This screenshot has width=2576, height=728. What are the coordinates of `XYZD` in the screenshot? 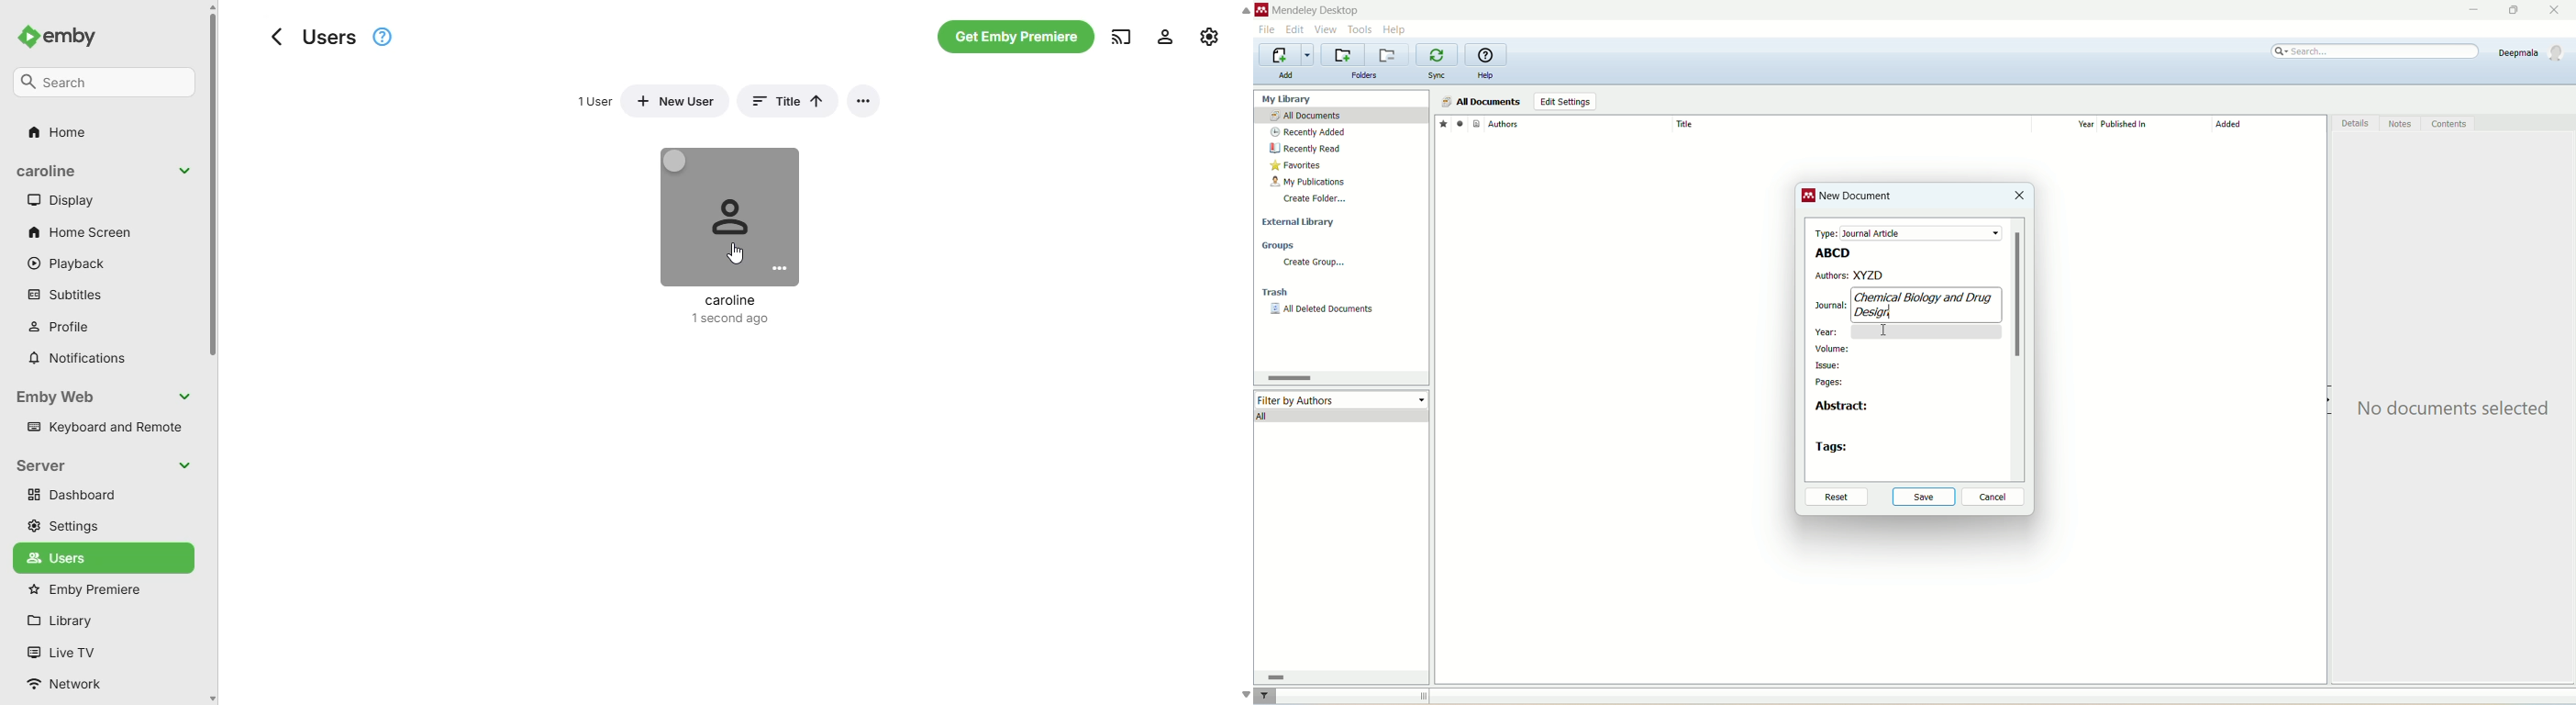 It's located at (1929, 275).